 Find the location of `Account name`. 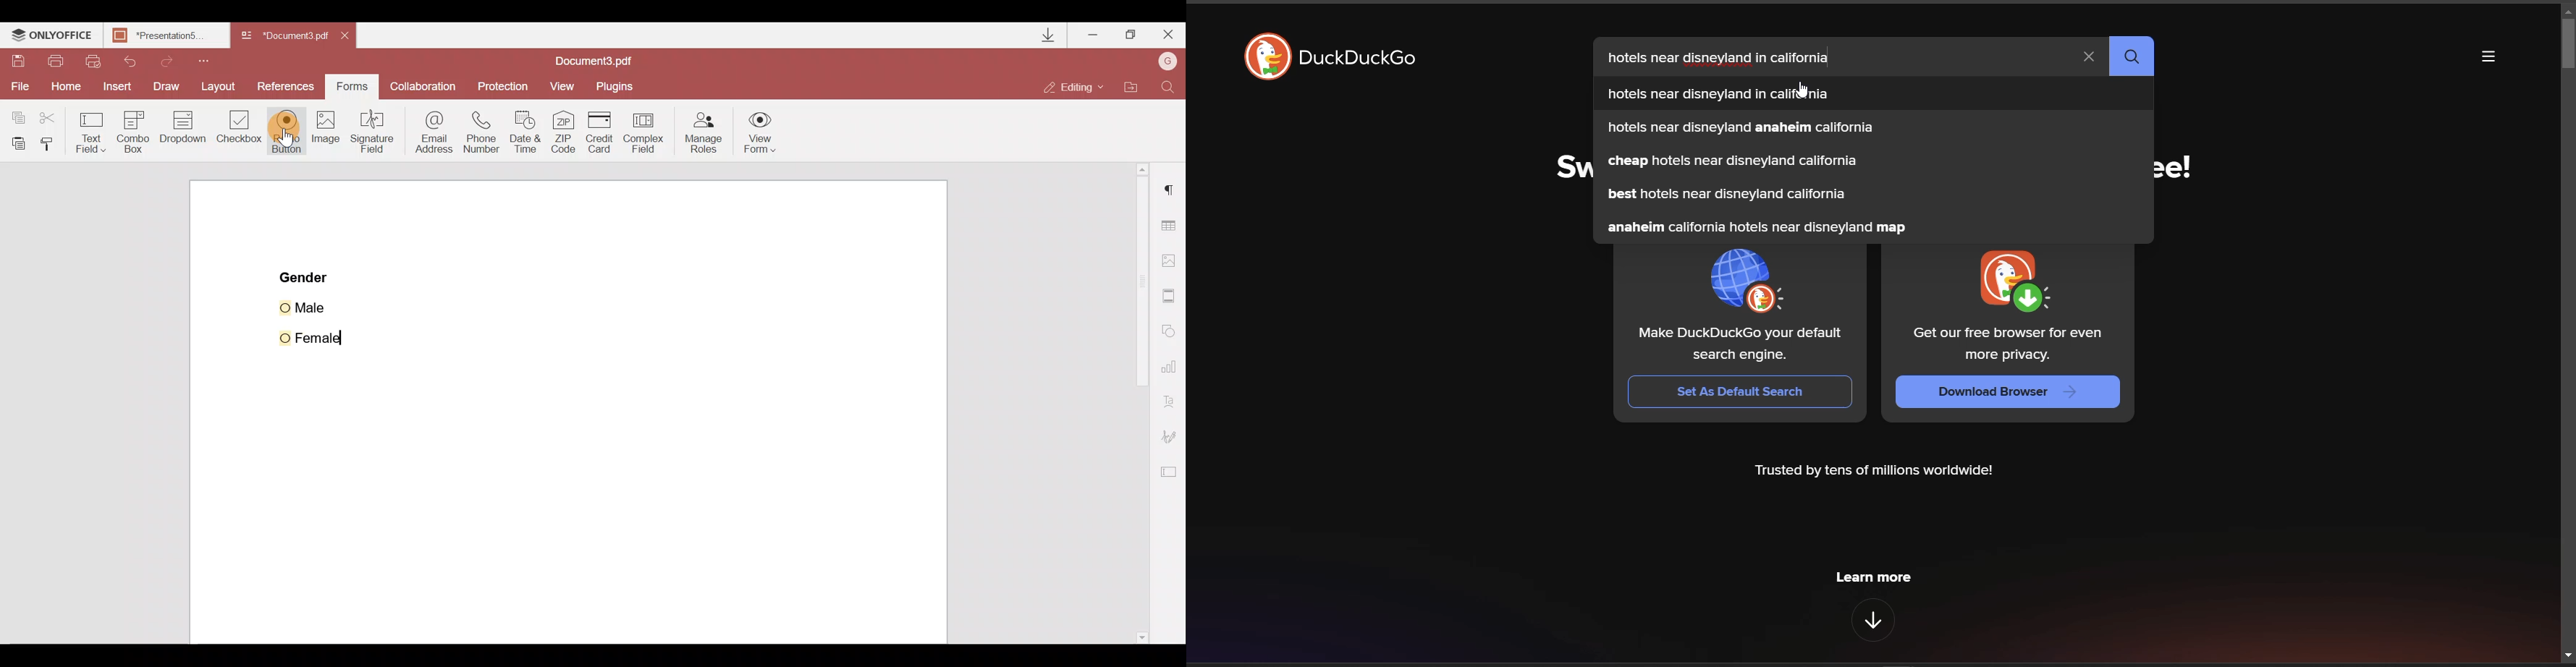

Account name is located at coordinates (1168, 61).